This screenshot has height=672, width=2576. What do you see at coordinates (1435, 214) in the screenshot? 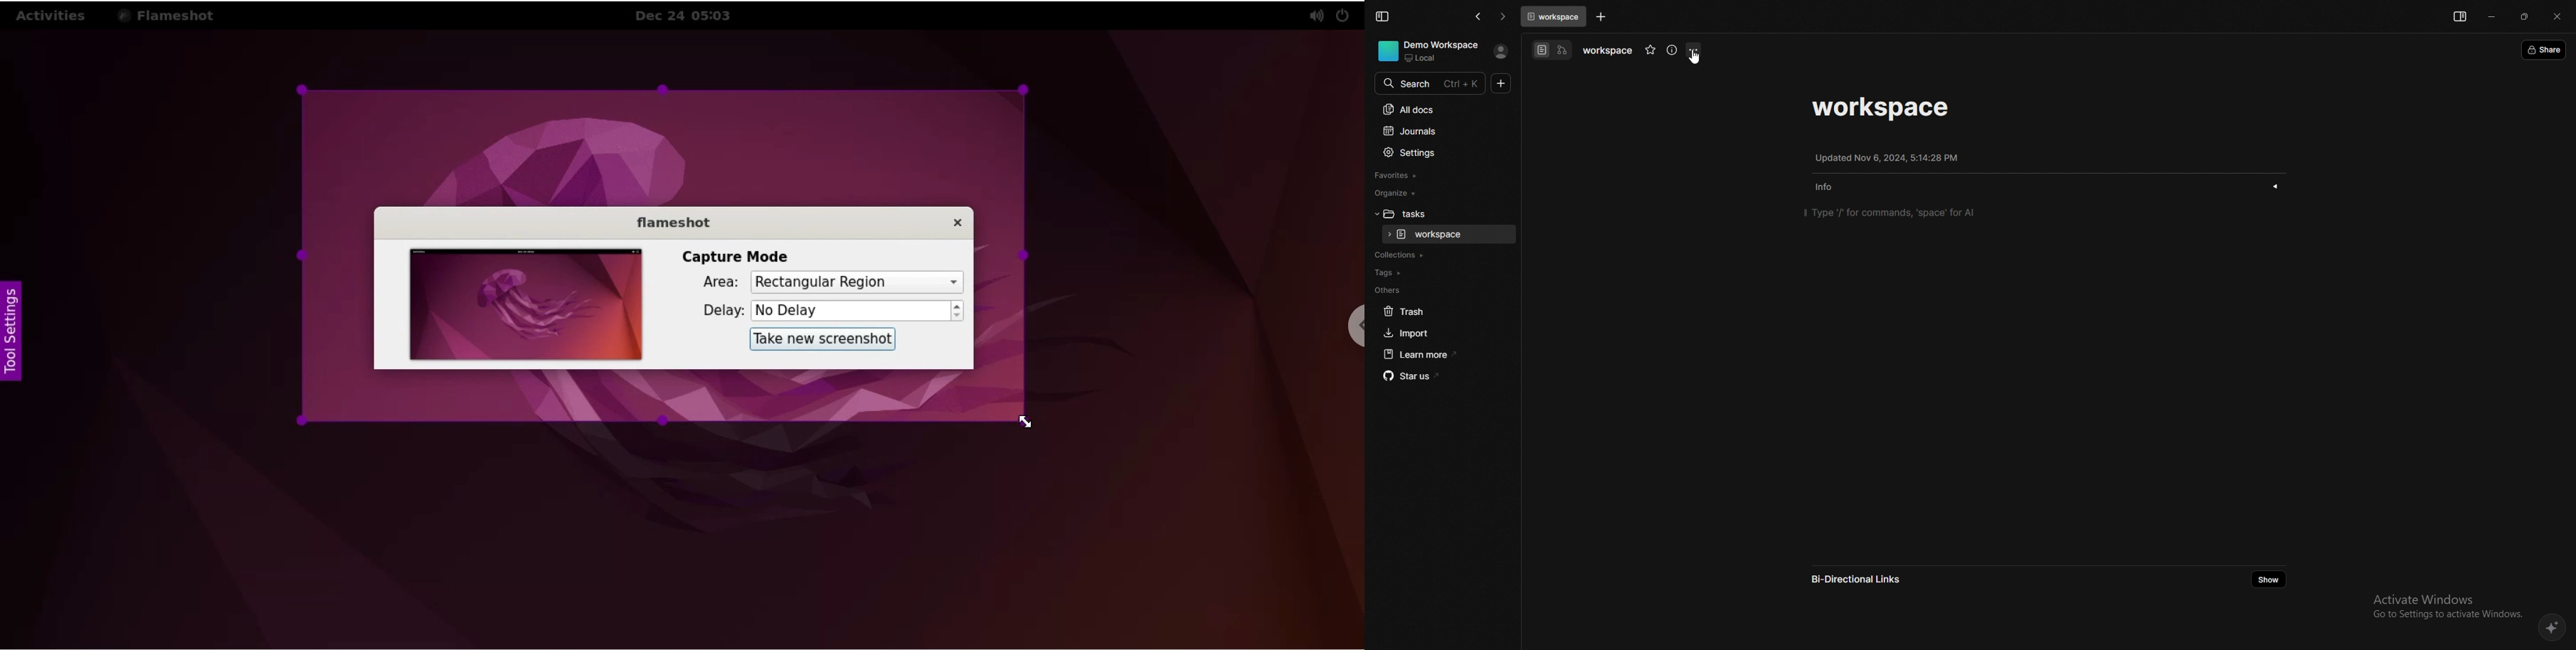
I see `folder` at bounding box center [1435, 214].